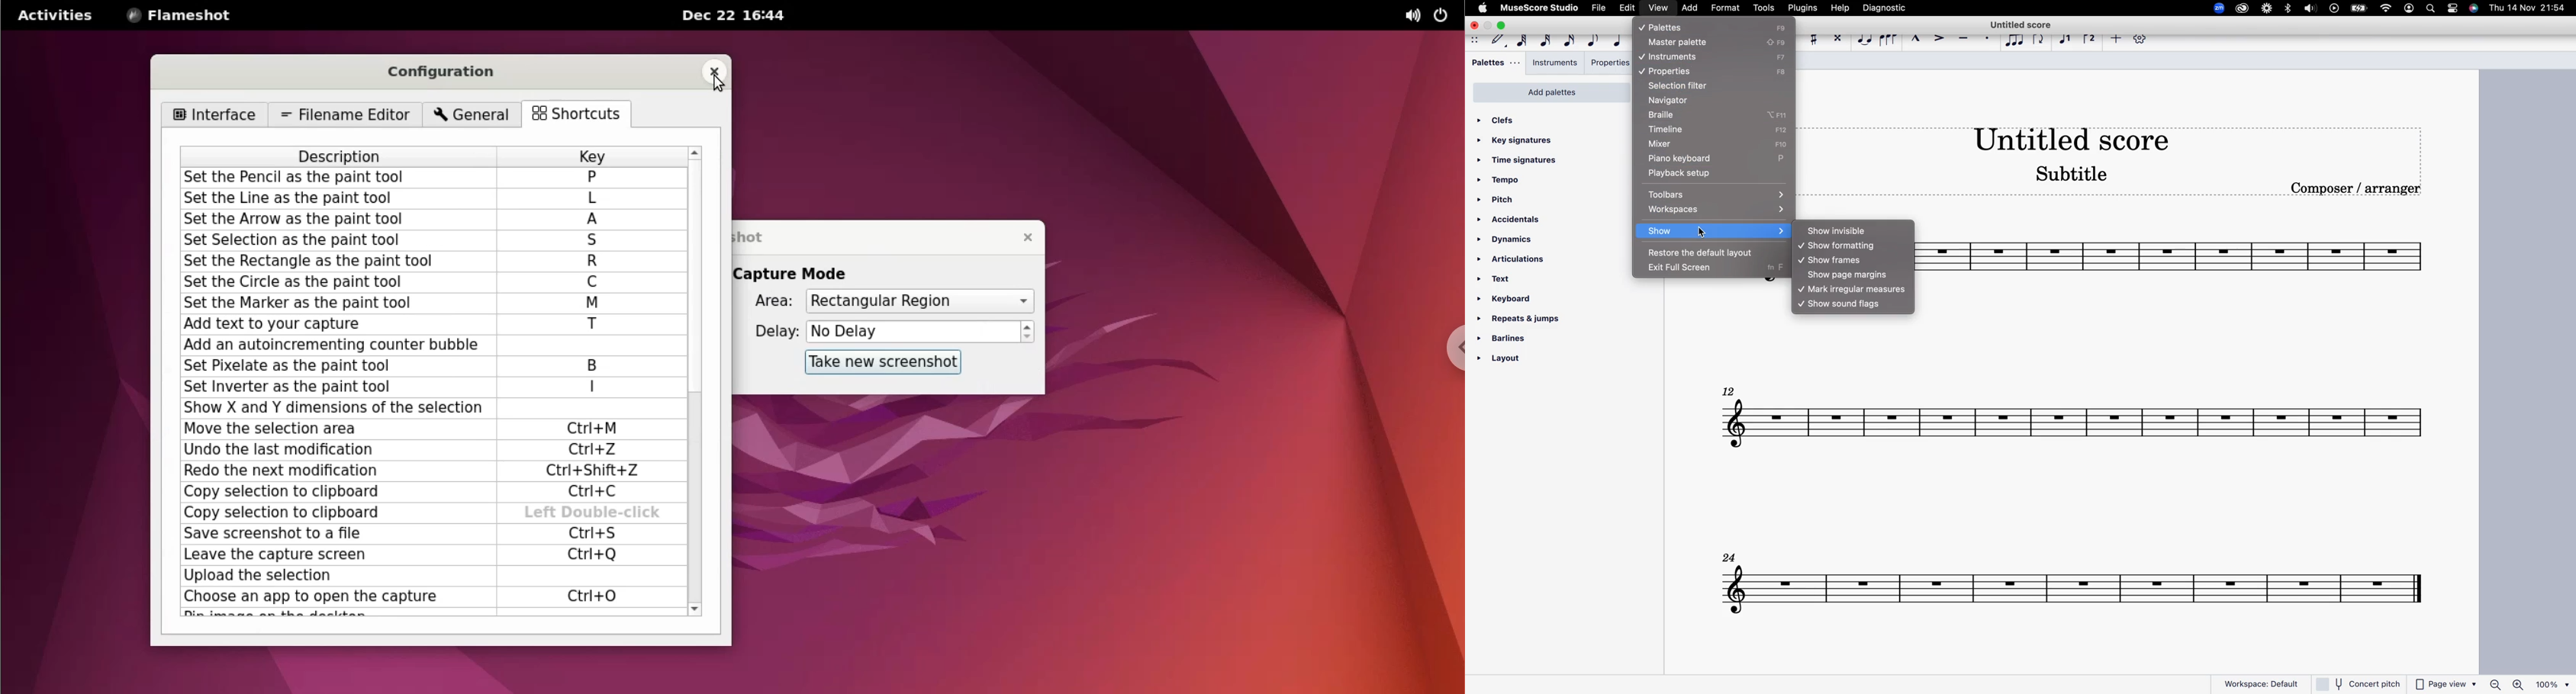 This screenshot has height=700, width=2576. Describe the element at coordinates (1853, 289) in the screenshot. I see `mark irregular measures` at that location.